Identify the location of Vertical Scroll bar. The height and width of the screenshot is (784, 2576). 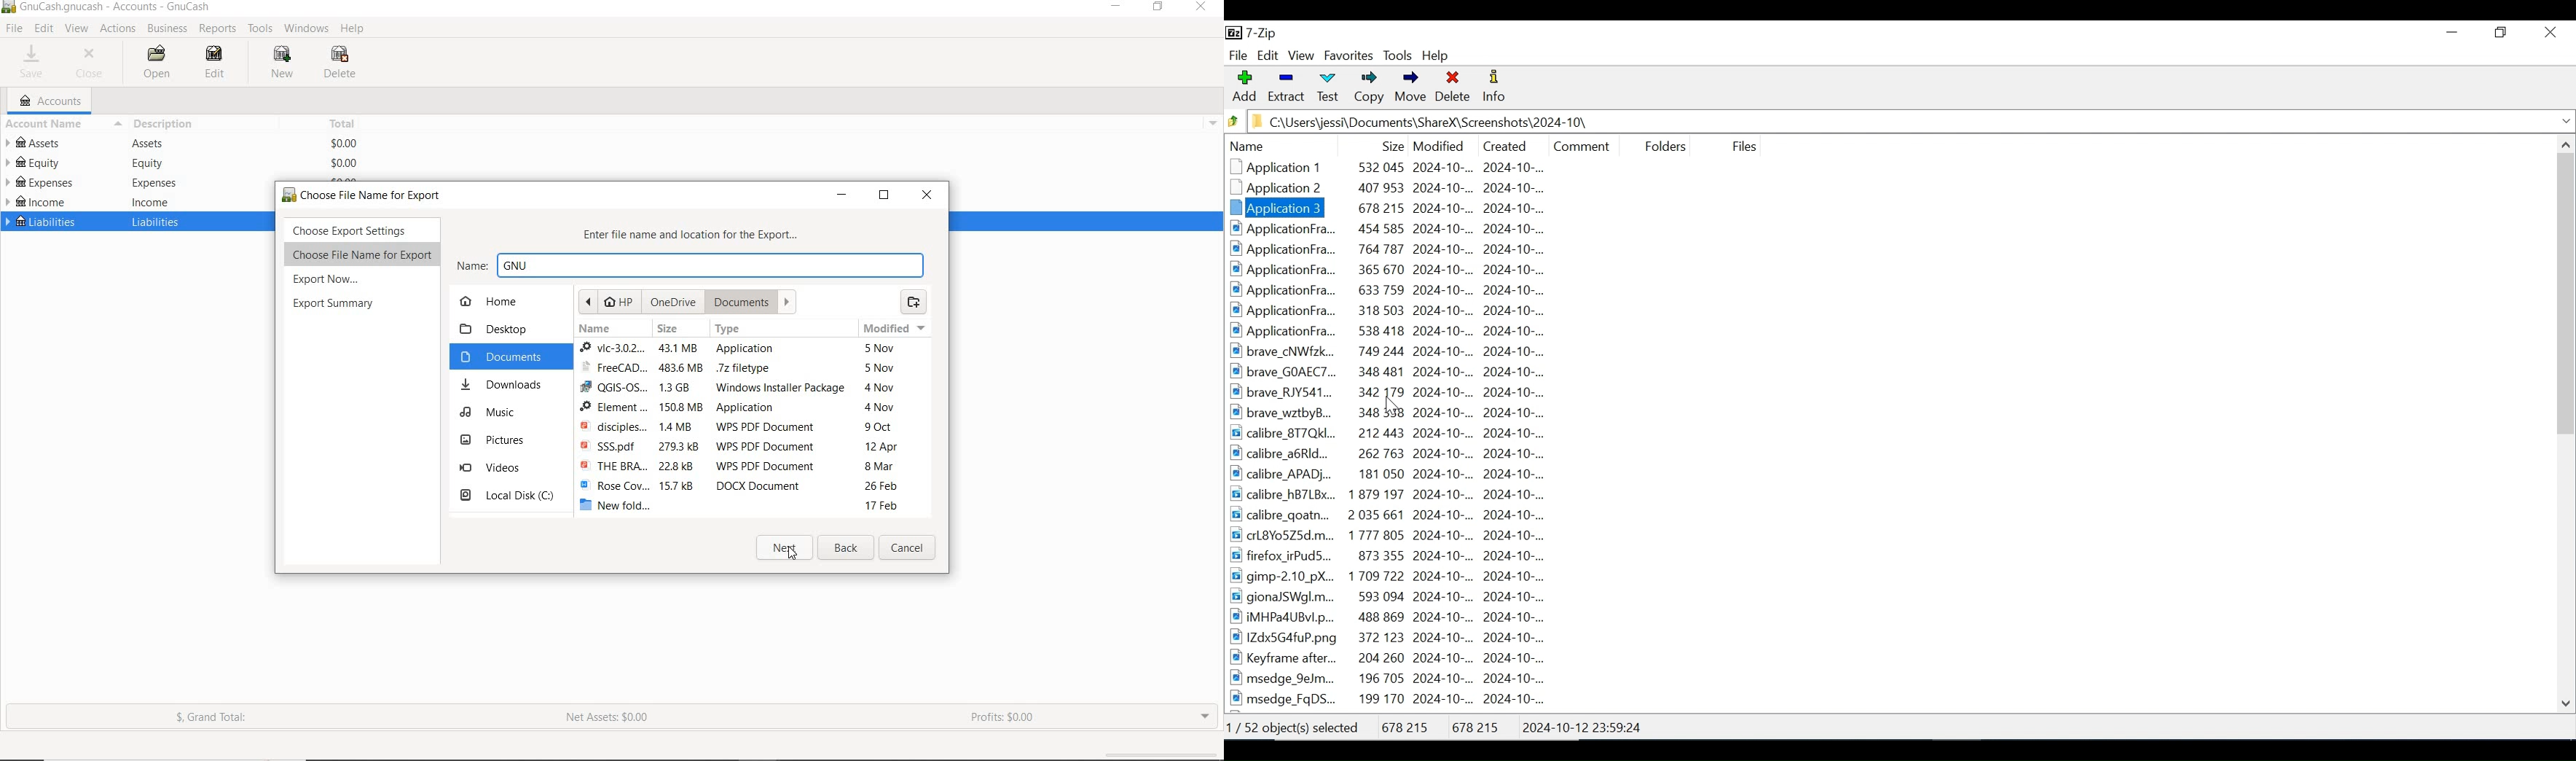
(2566, 294).